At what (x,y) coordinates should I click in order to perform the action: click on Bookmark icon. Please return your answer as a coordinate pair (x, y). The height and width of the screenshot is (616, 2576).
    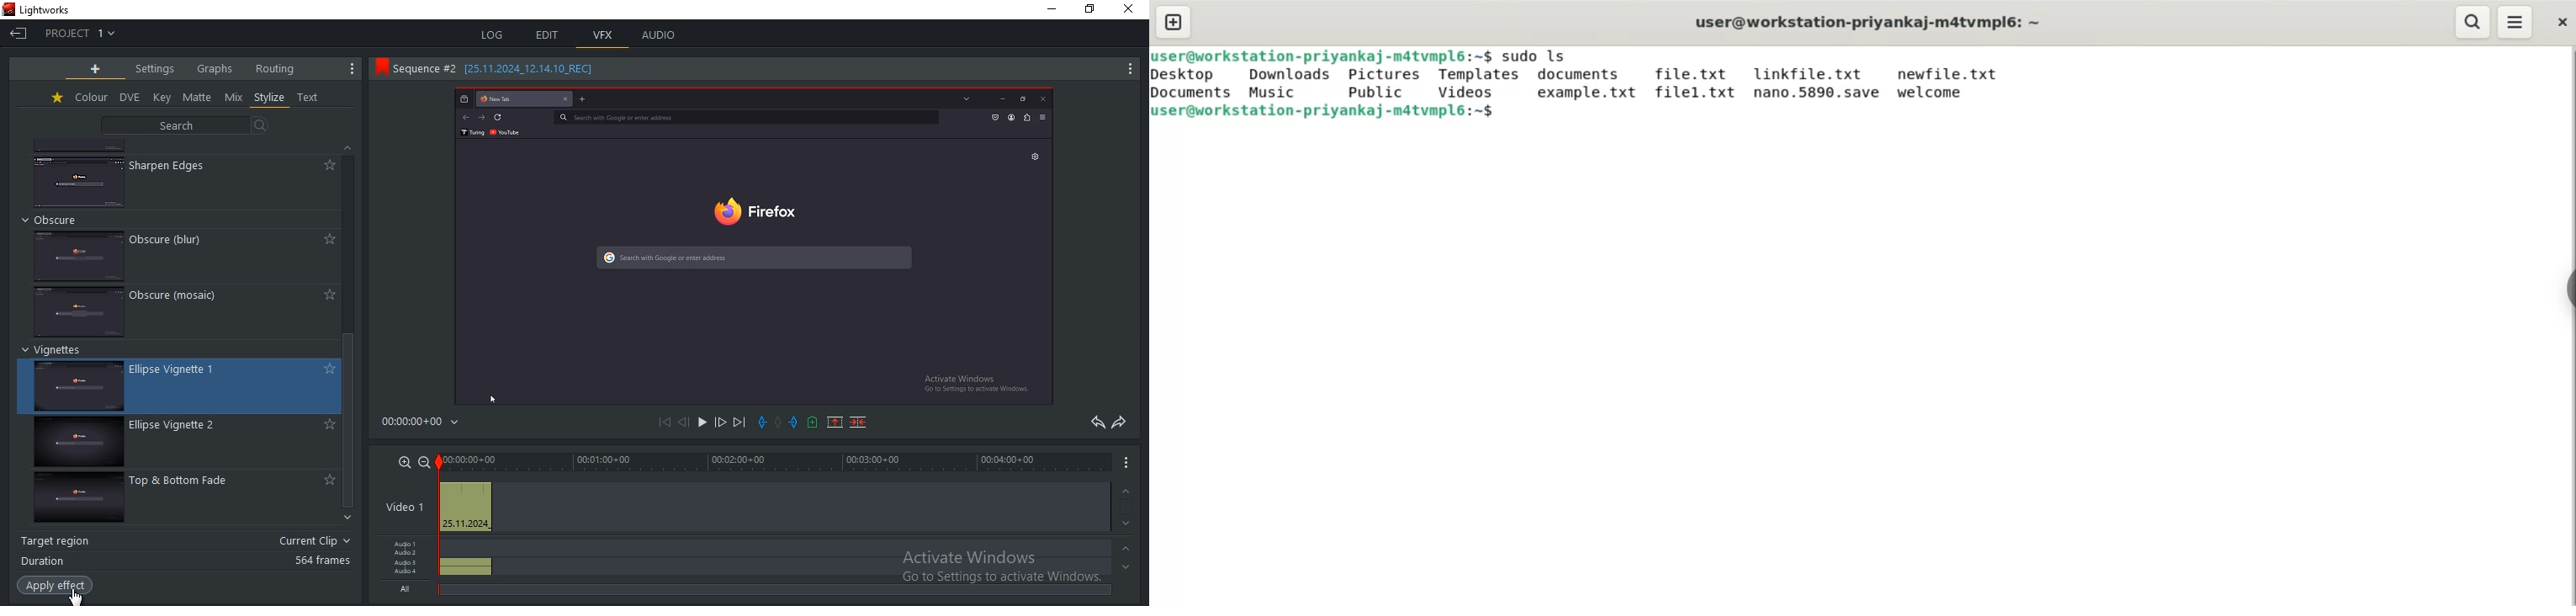
    Looking at the image, I should click on (378, 70).